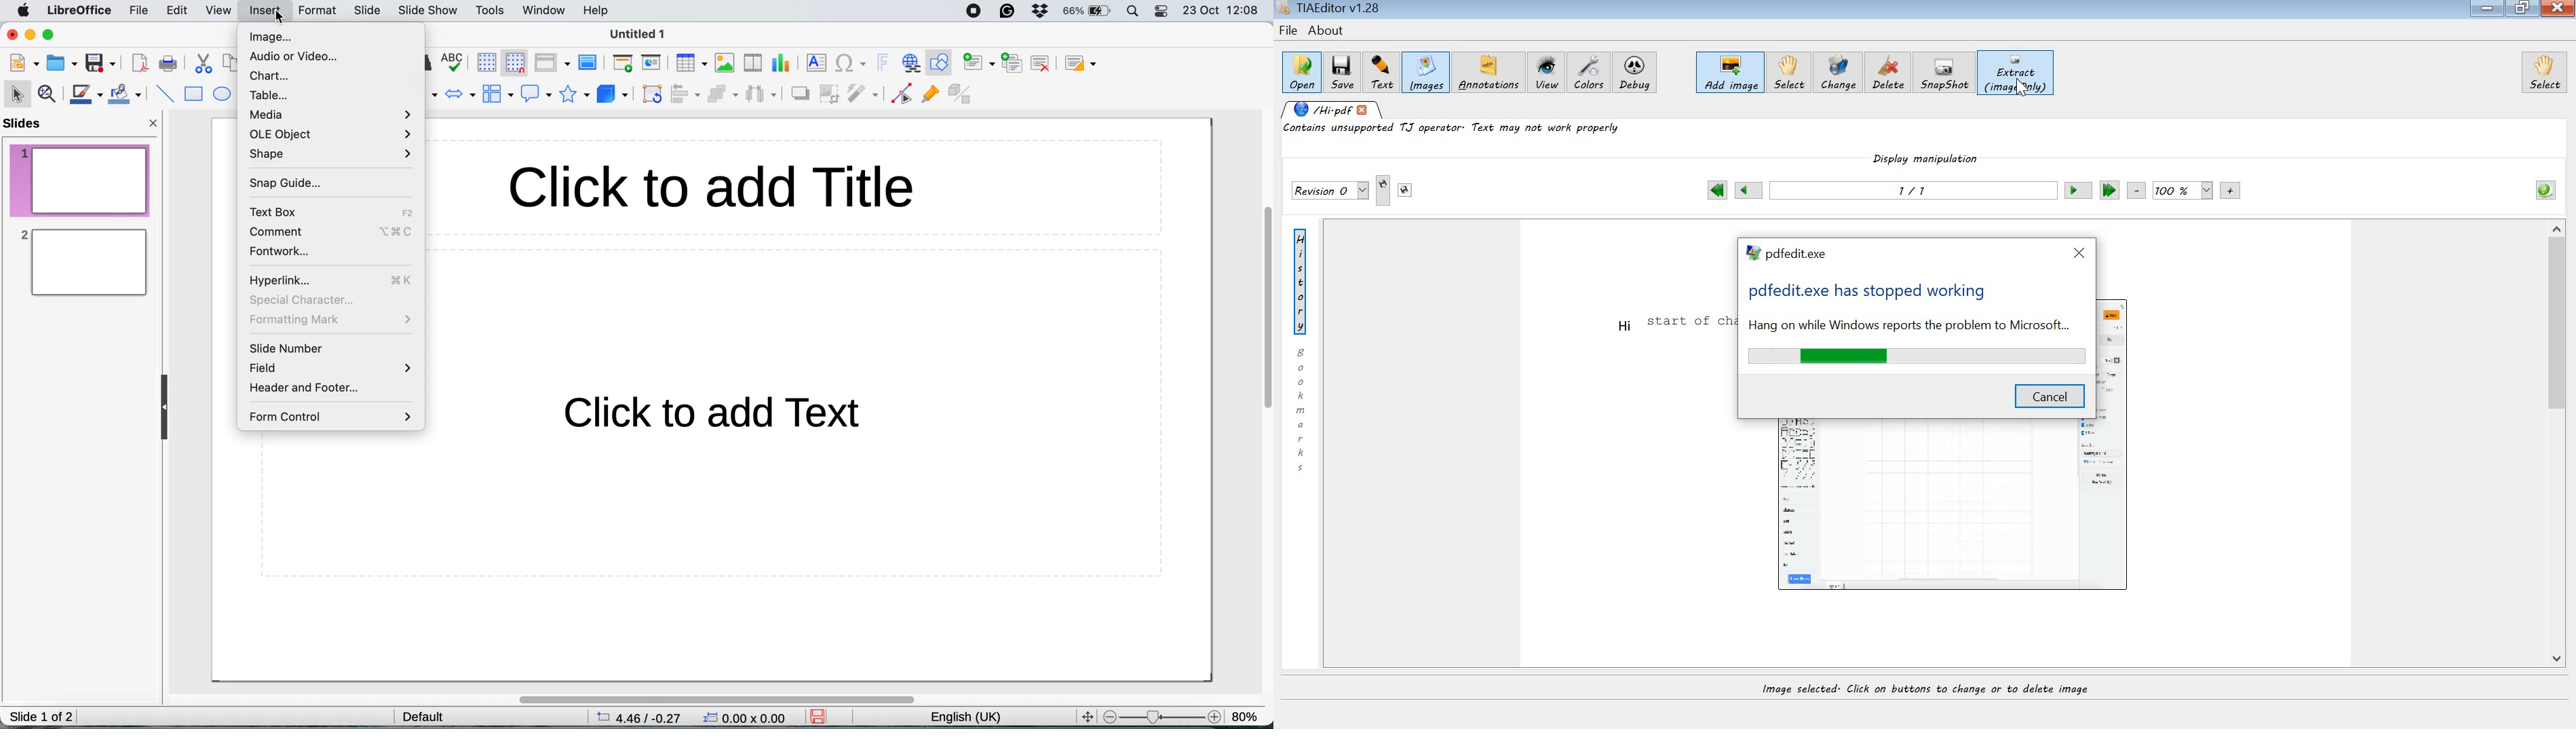  What do you see at coordinates (329, 154) in the screenshot?
I see `shape` at bounding box center [329, 154].